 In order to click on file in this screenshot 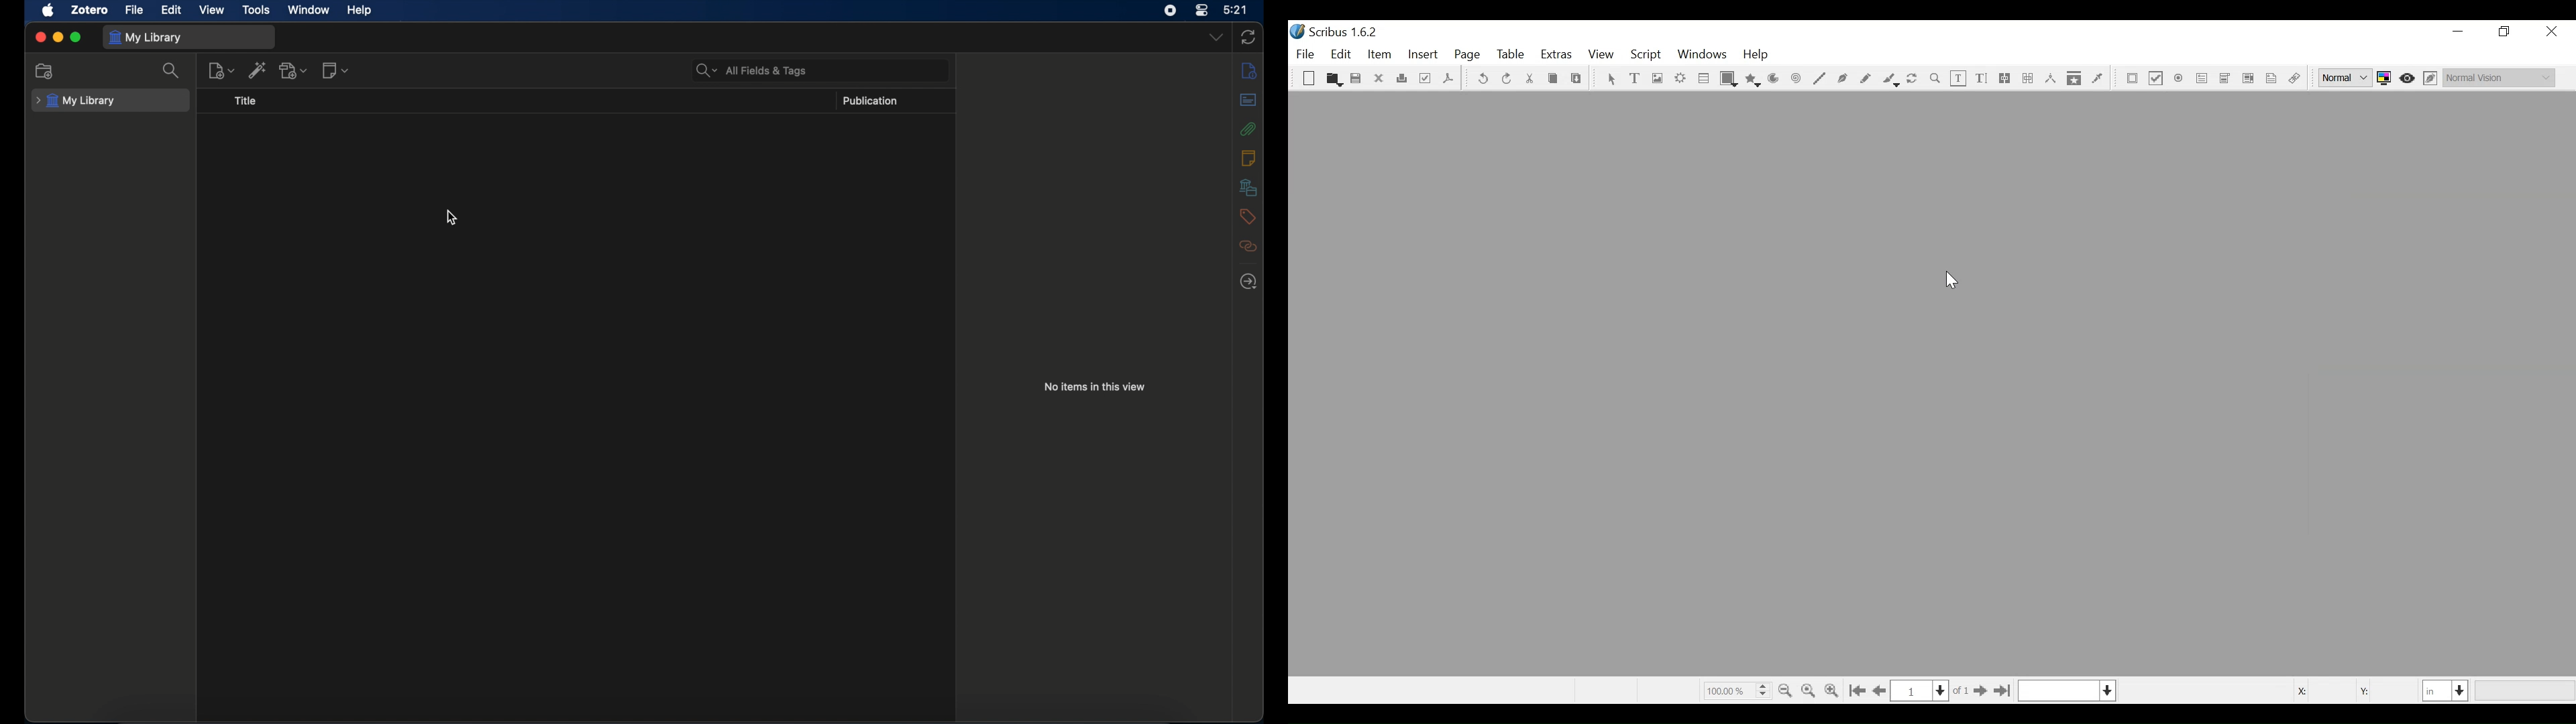, I will do `click(136, 11)`.